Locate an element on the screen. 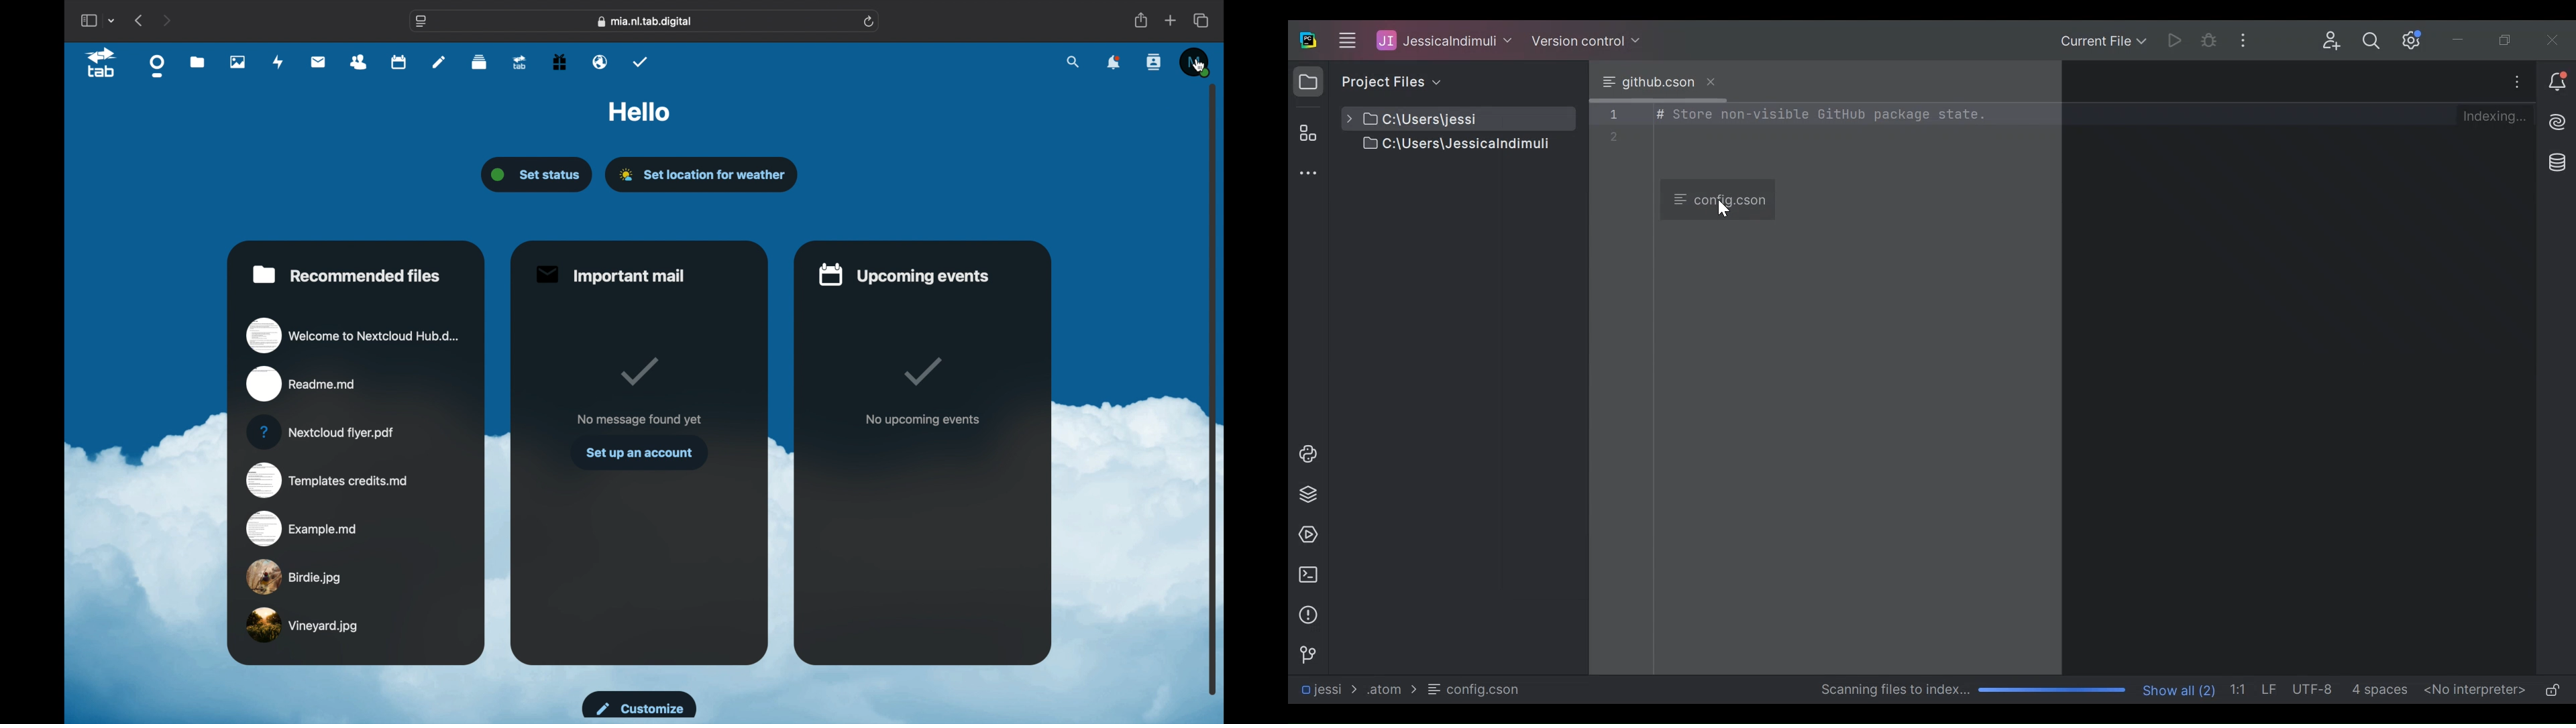  upgrade is located at coordinates (519, 63).